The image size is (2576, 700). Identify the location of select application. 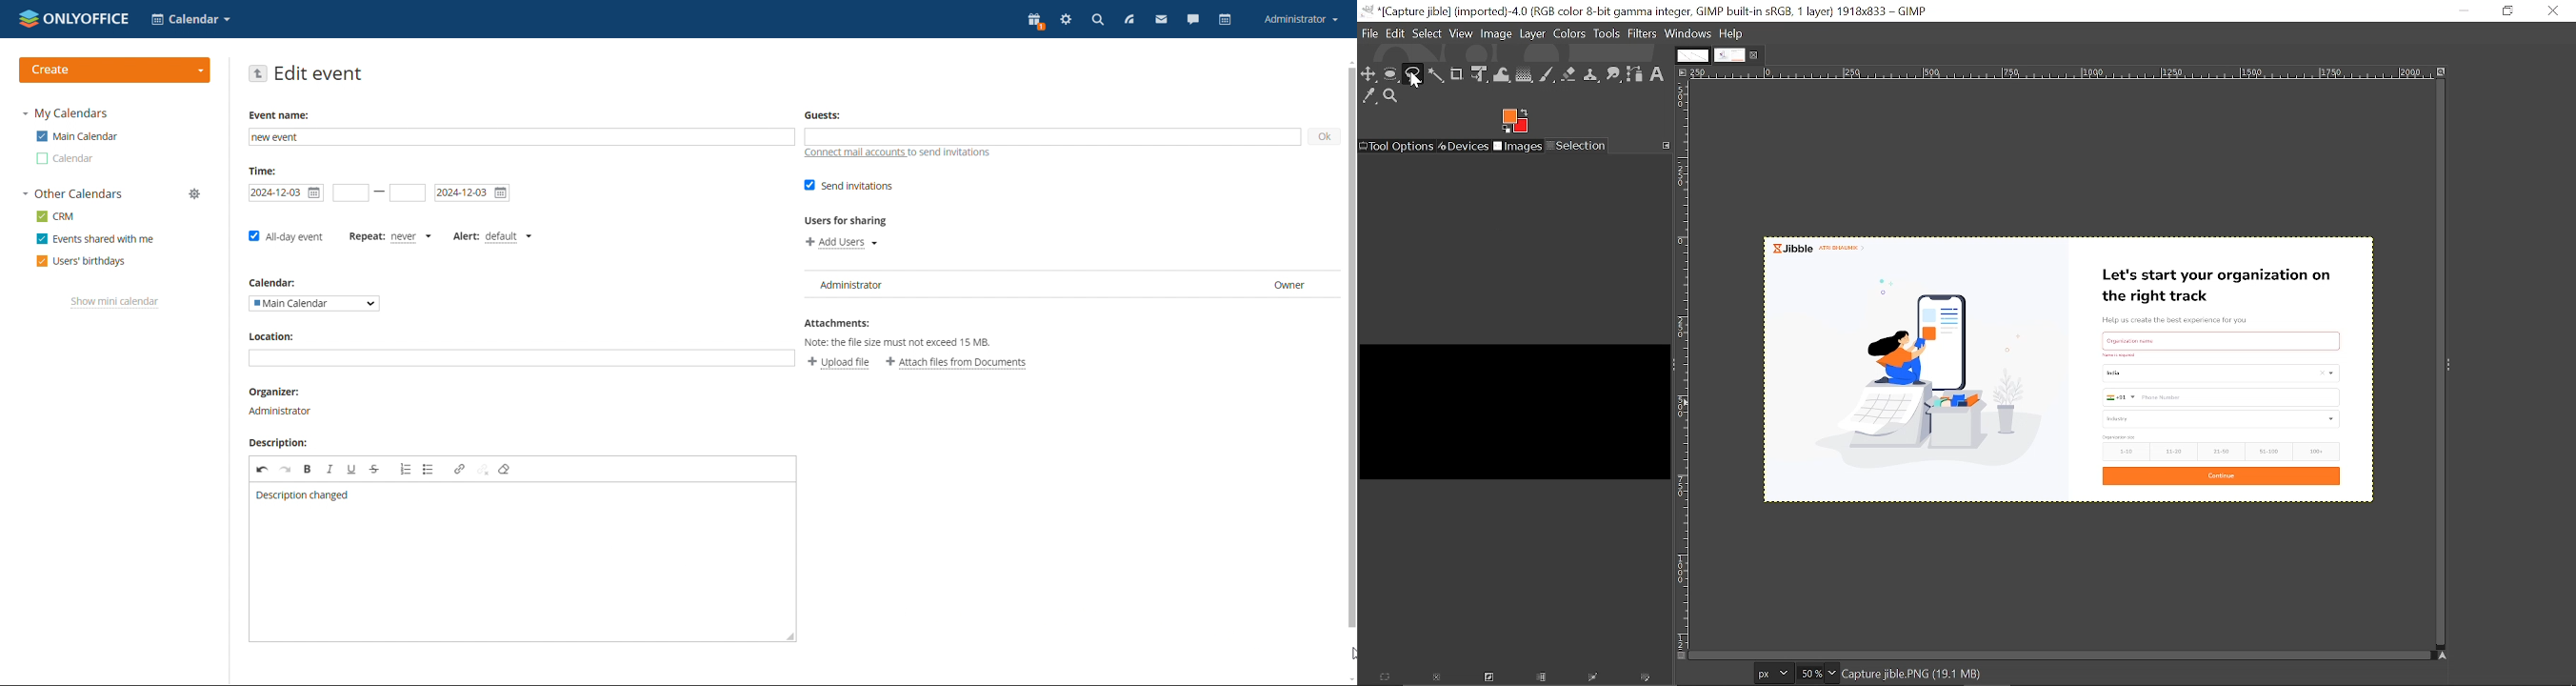
(191, 19).